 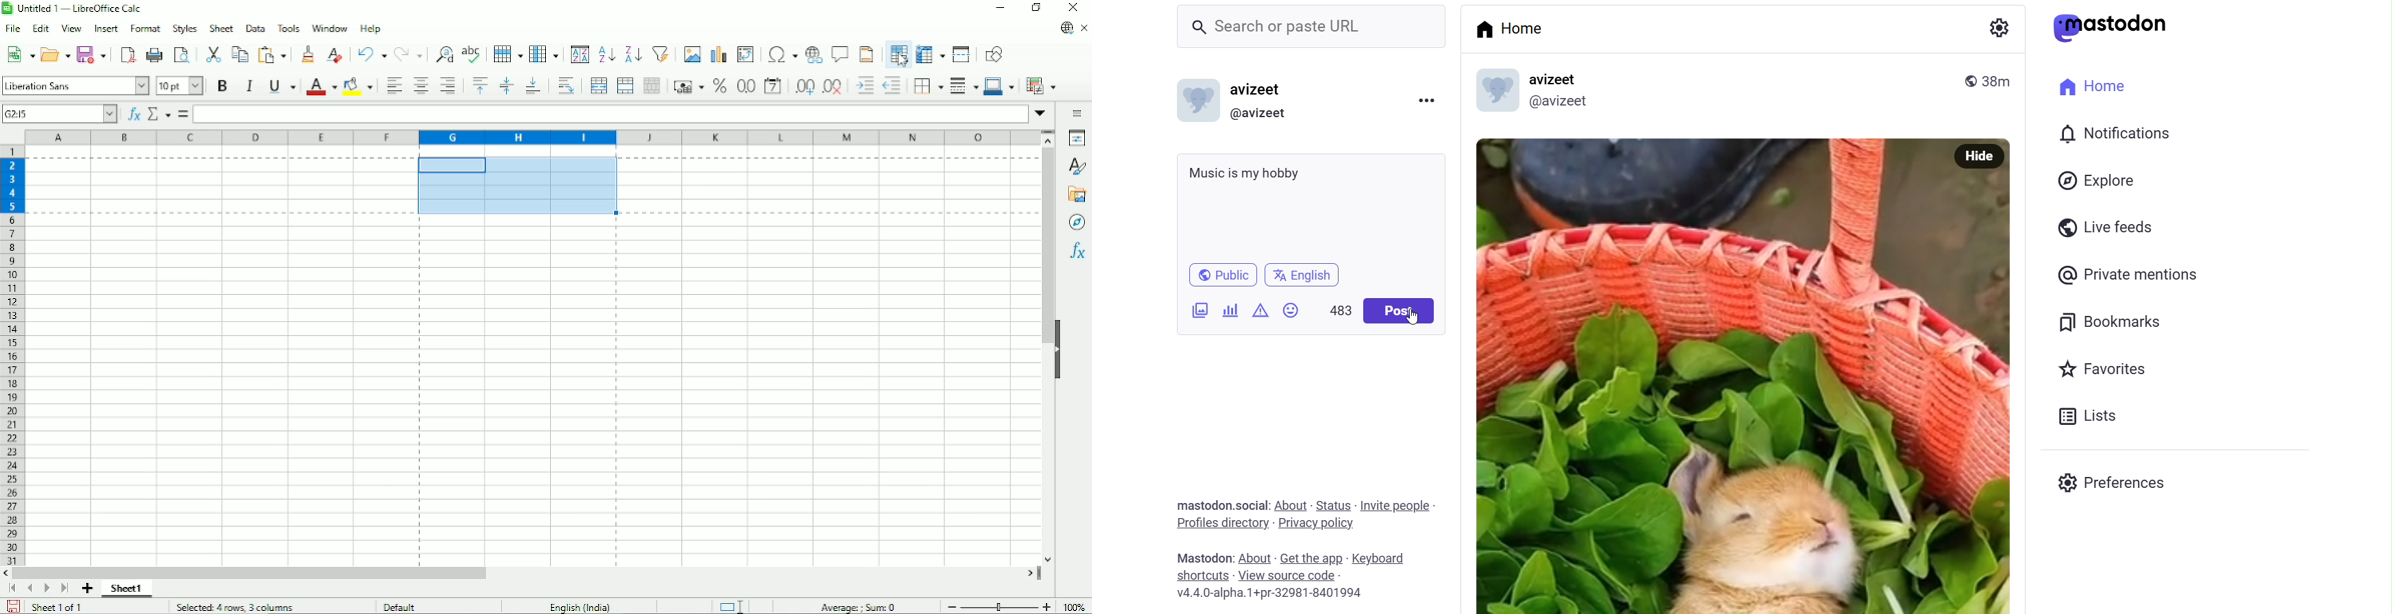 I want to click on Wrap text, so click(x=565, y=86).